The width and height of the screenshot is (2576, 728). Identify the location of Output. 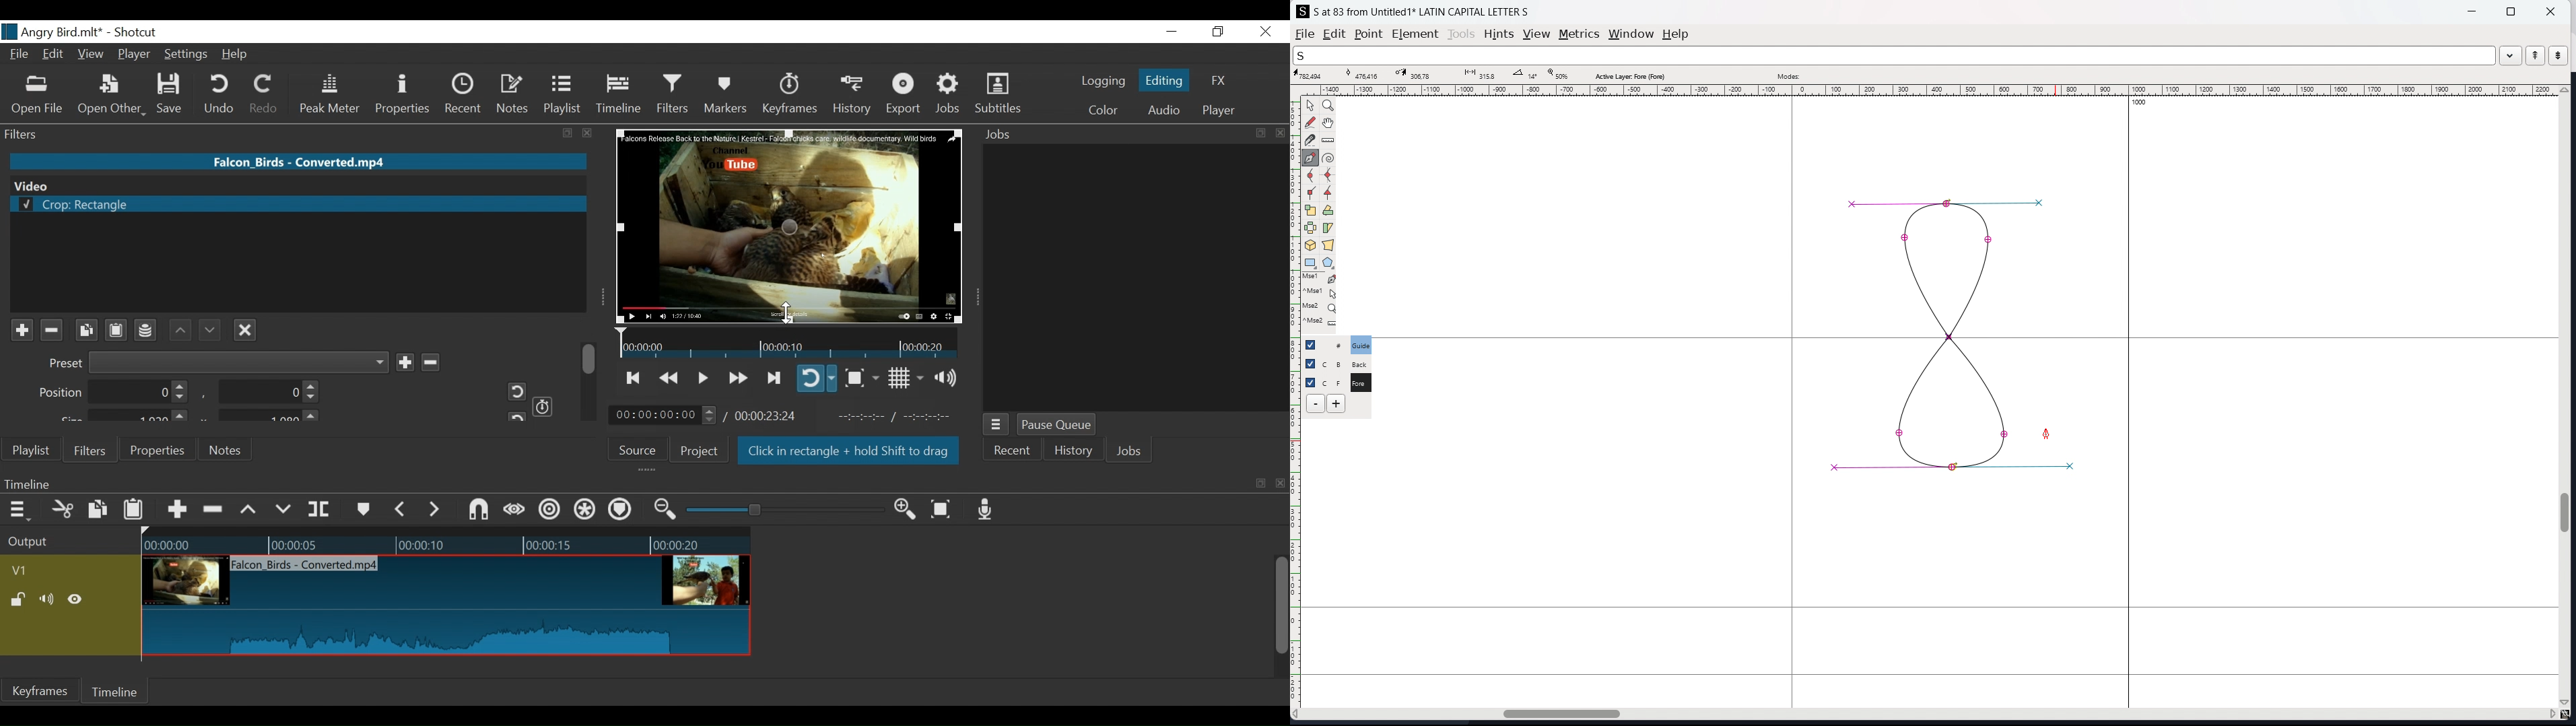
(68, 542).